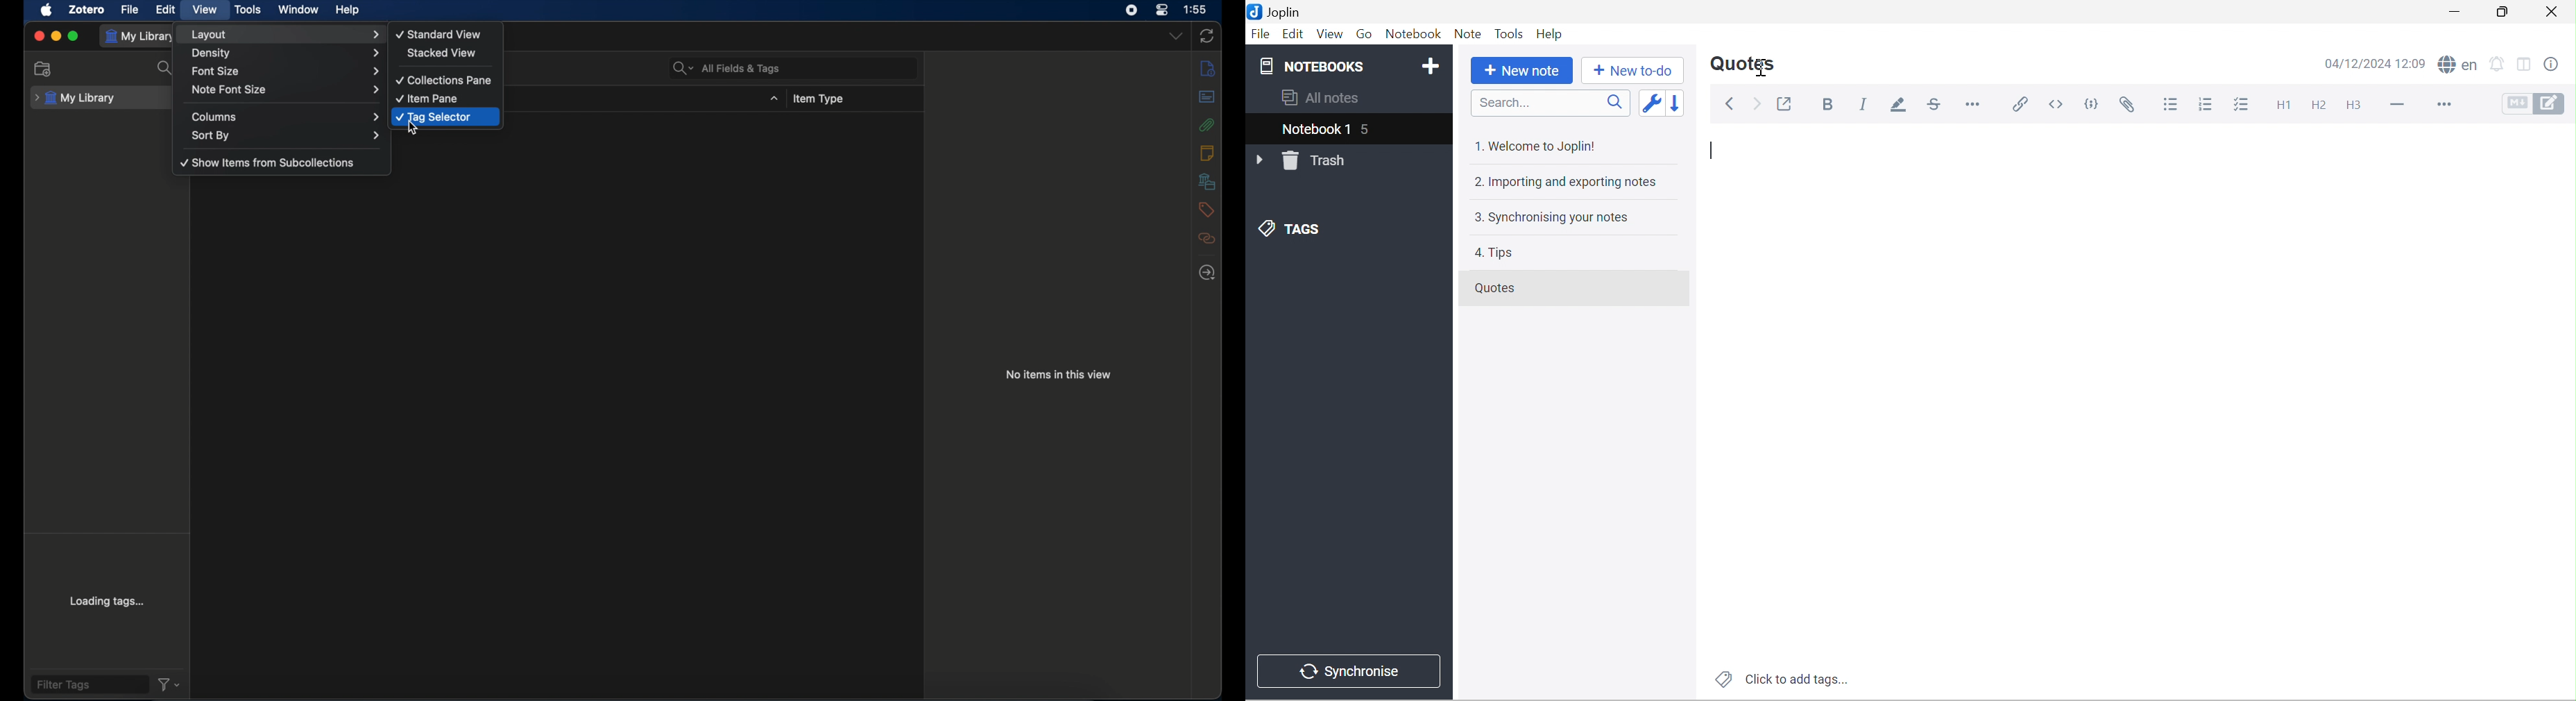  Describe the element at coordinates (1713, 149) in the screenshot. I see `Typing Cursor` at that location.